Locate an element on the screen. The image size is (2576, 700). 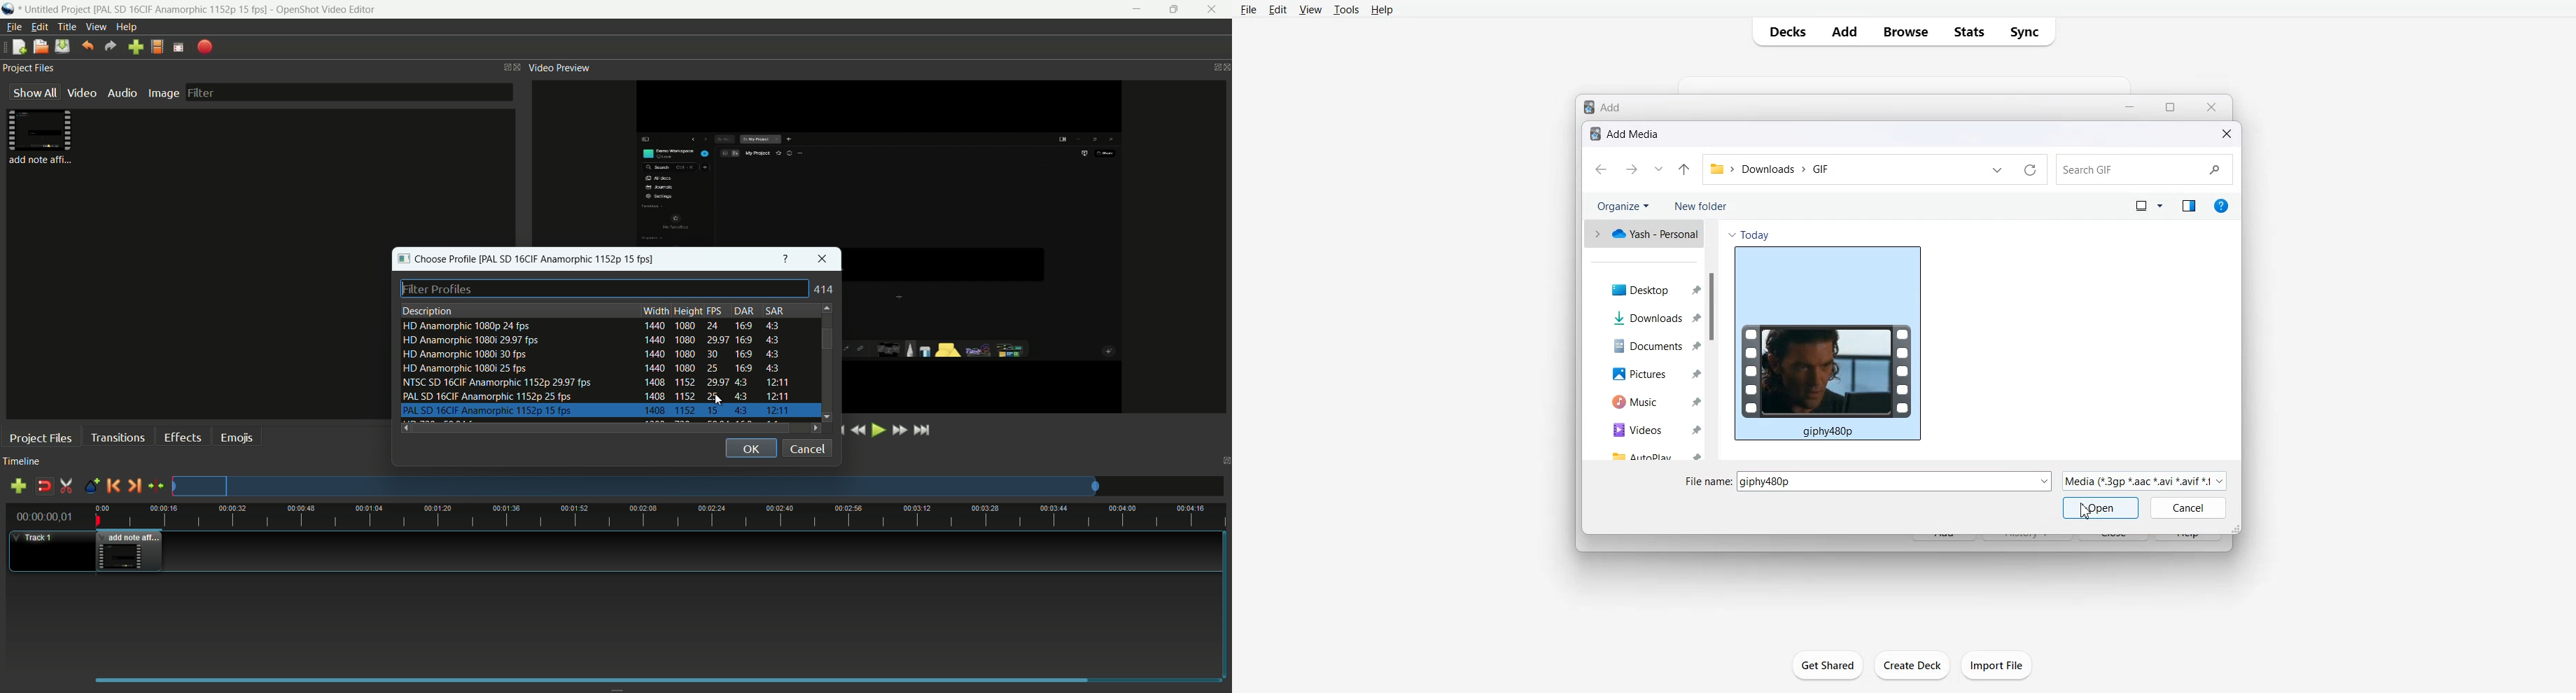
file in project is located at coordinates (37, 137).